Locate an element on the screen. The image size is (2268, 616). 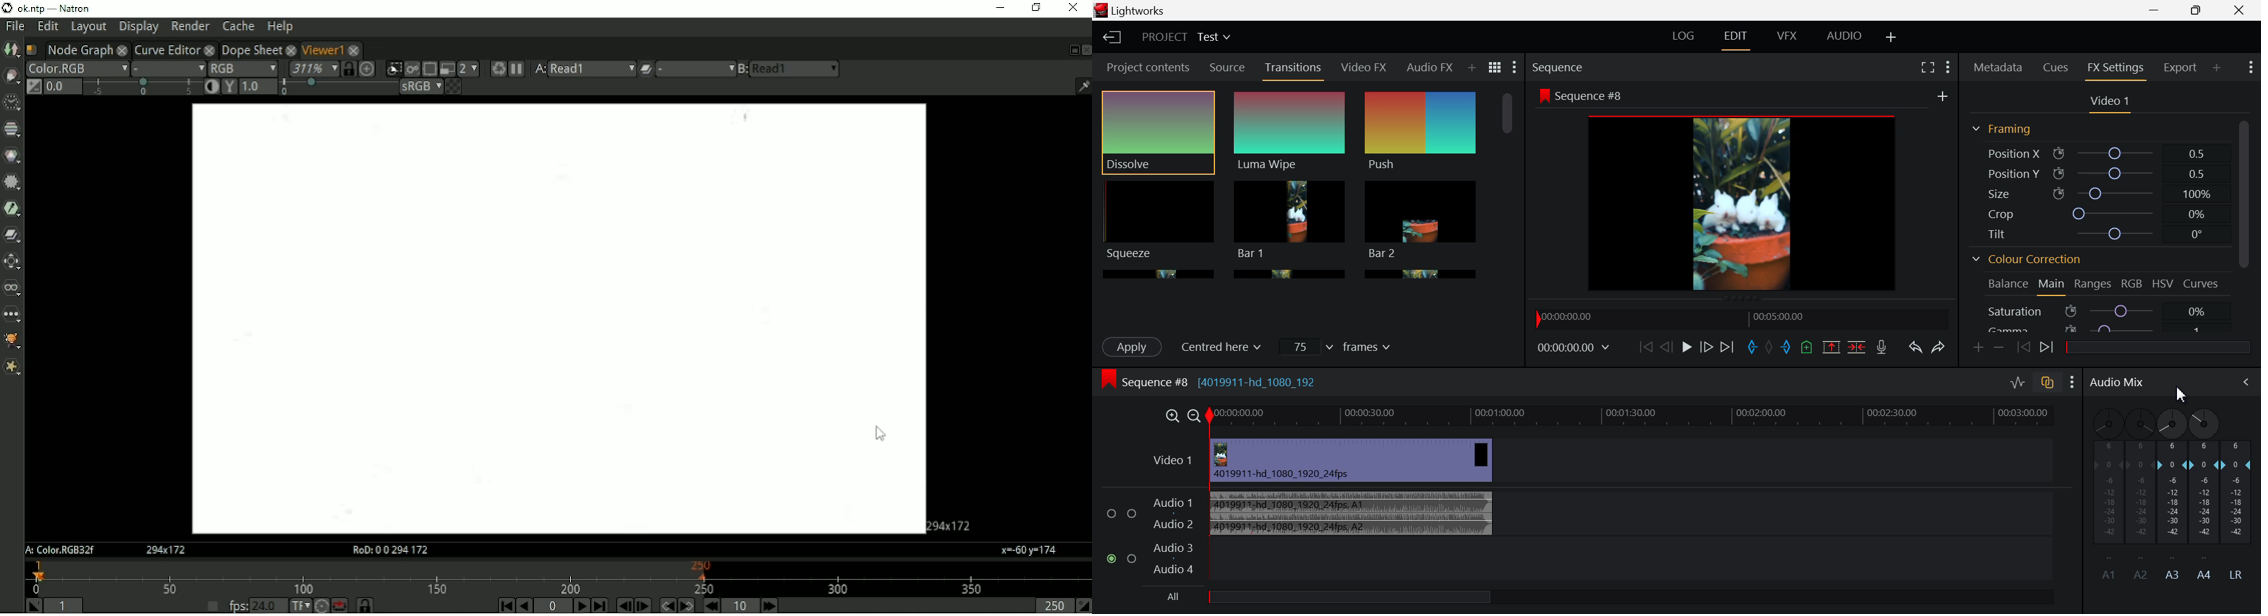
Next keyframe is located at coordinates (2047, 348).